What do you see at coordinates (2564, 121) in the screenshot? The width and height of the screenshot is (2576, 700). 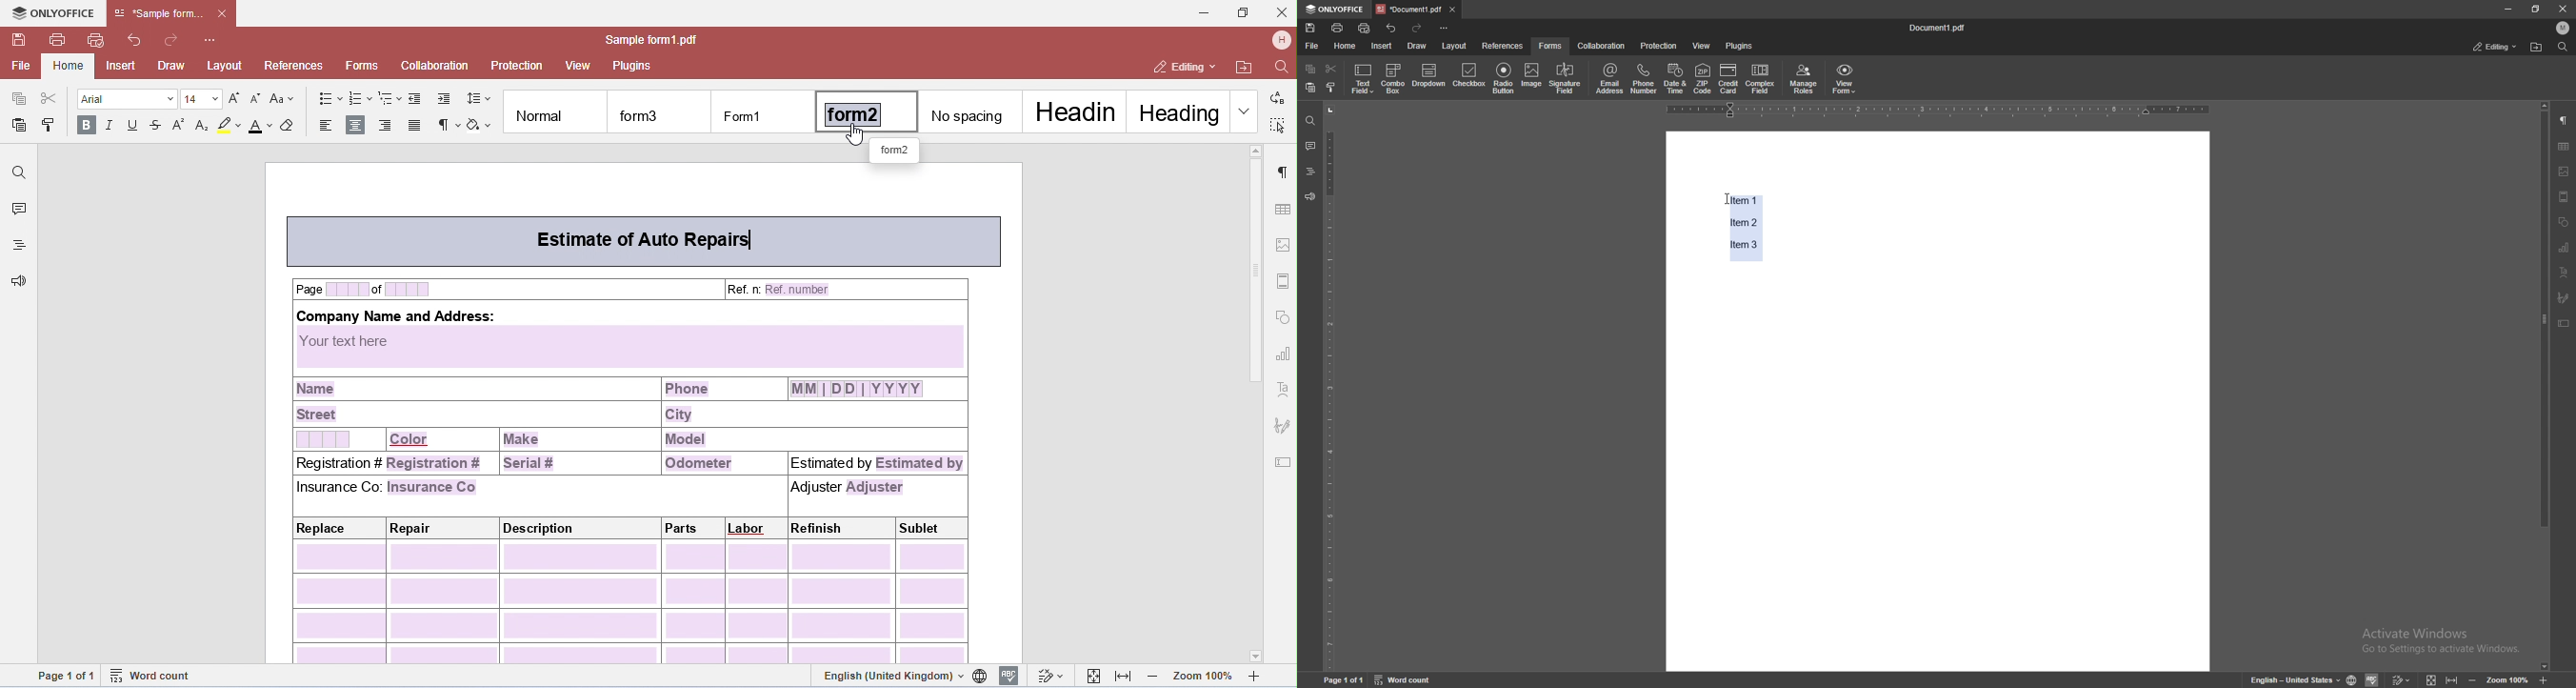 I see `paragraph` at bounding box center [2564, 121].